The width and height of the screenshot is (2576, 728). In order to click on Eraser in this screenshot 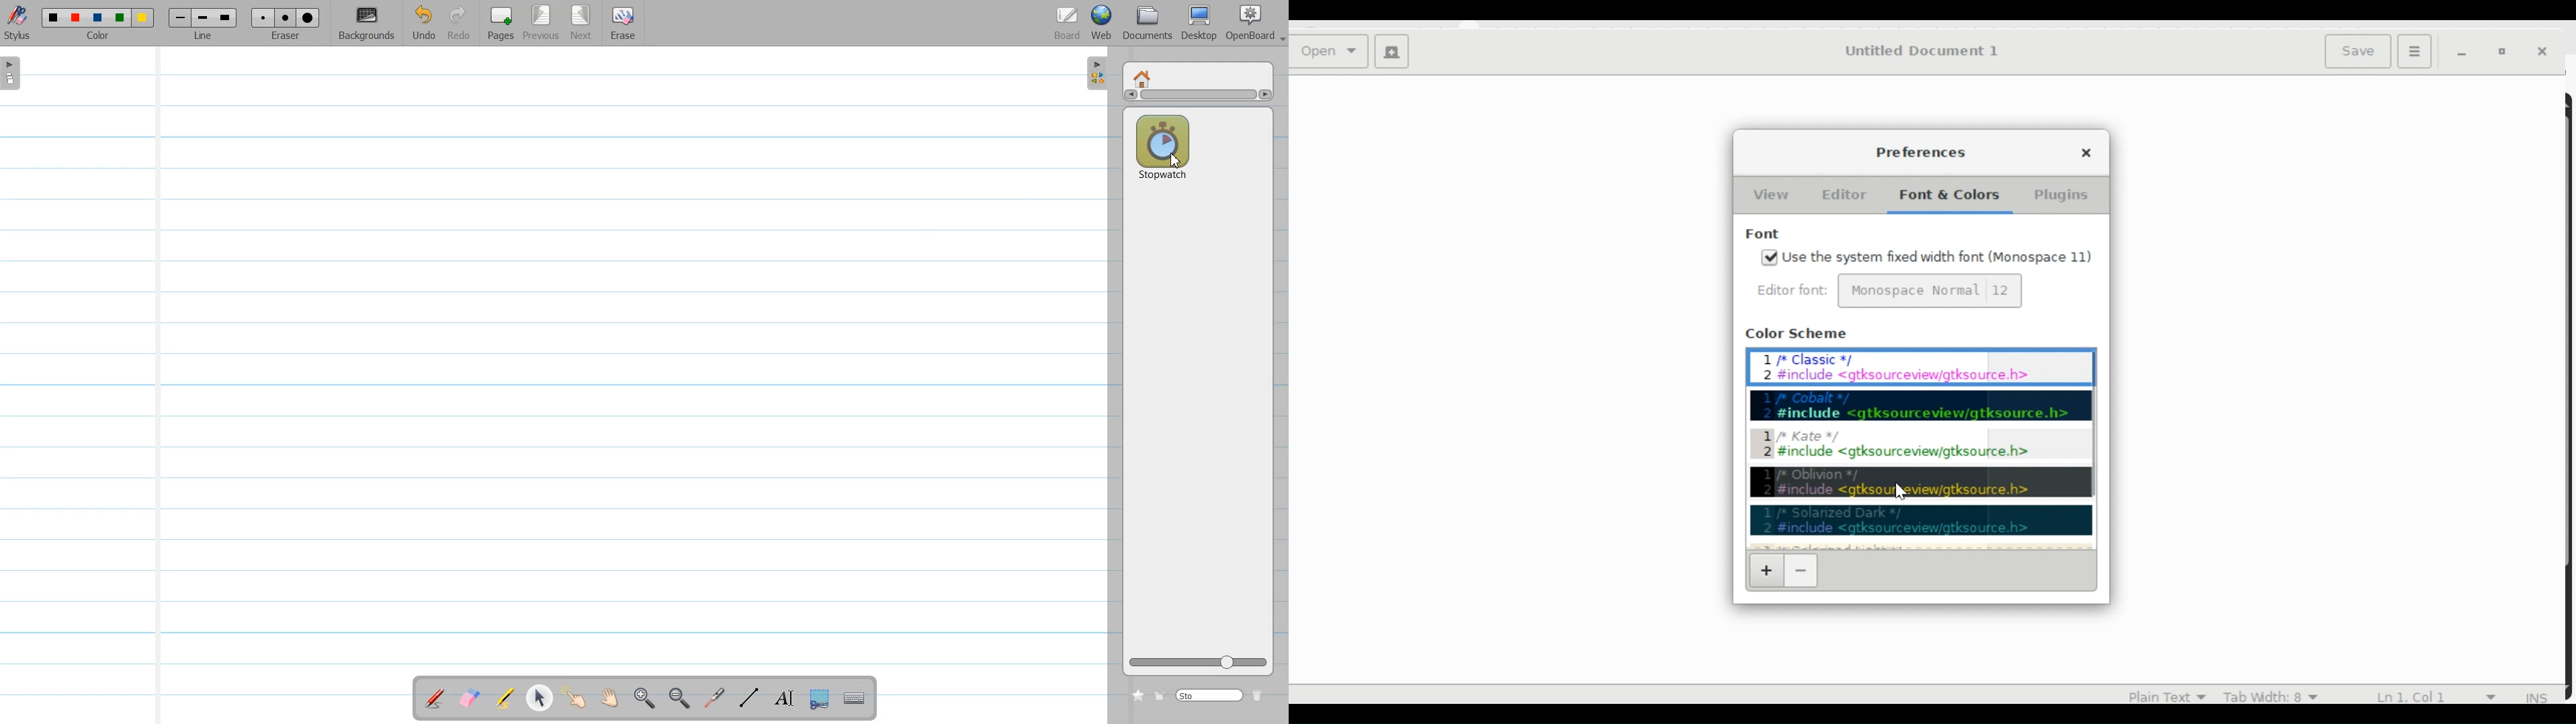, I will do `click(286, 24)`.